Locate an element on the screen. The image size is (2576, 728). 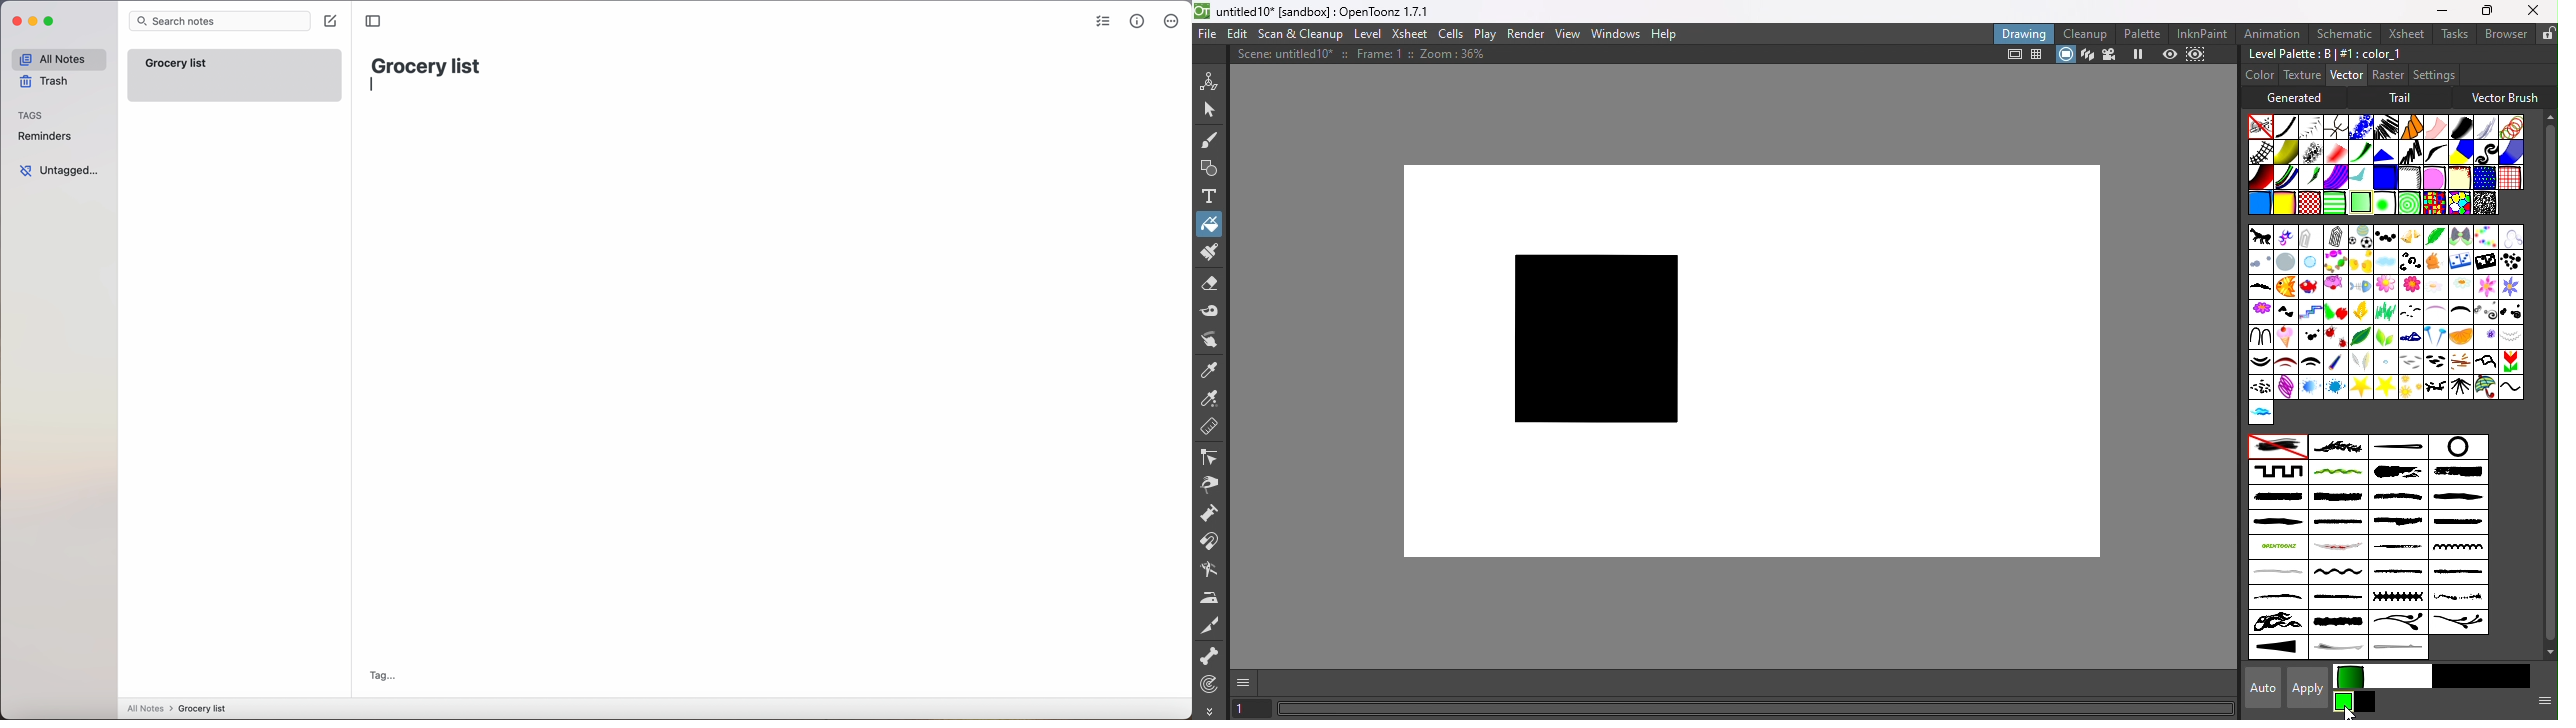
Brush2 is located at coordinates (2509, 237).